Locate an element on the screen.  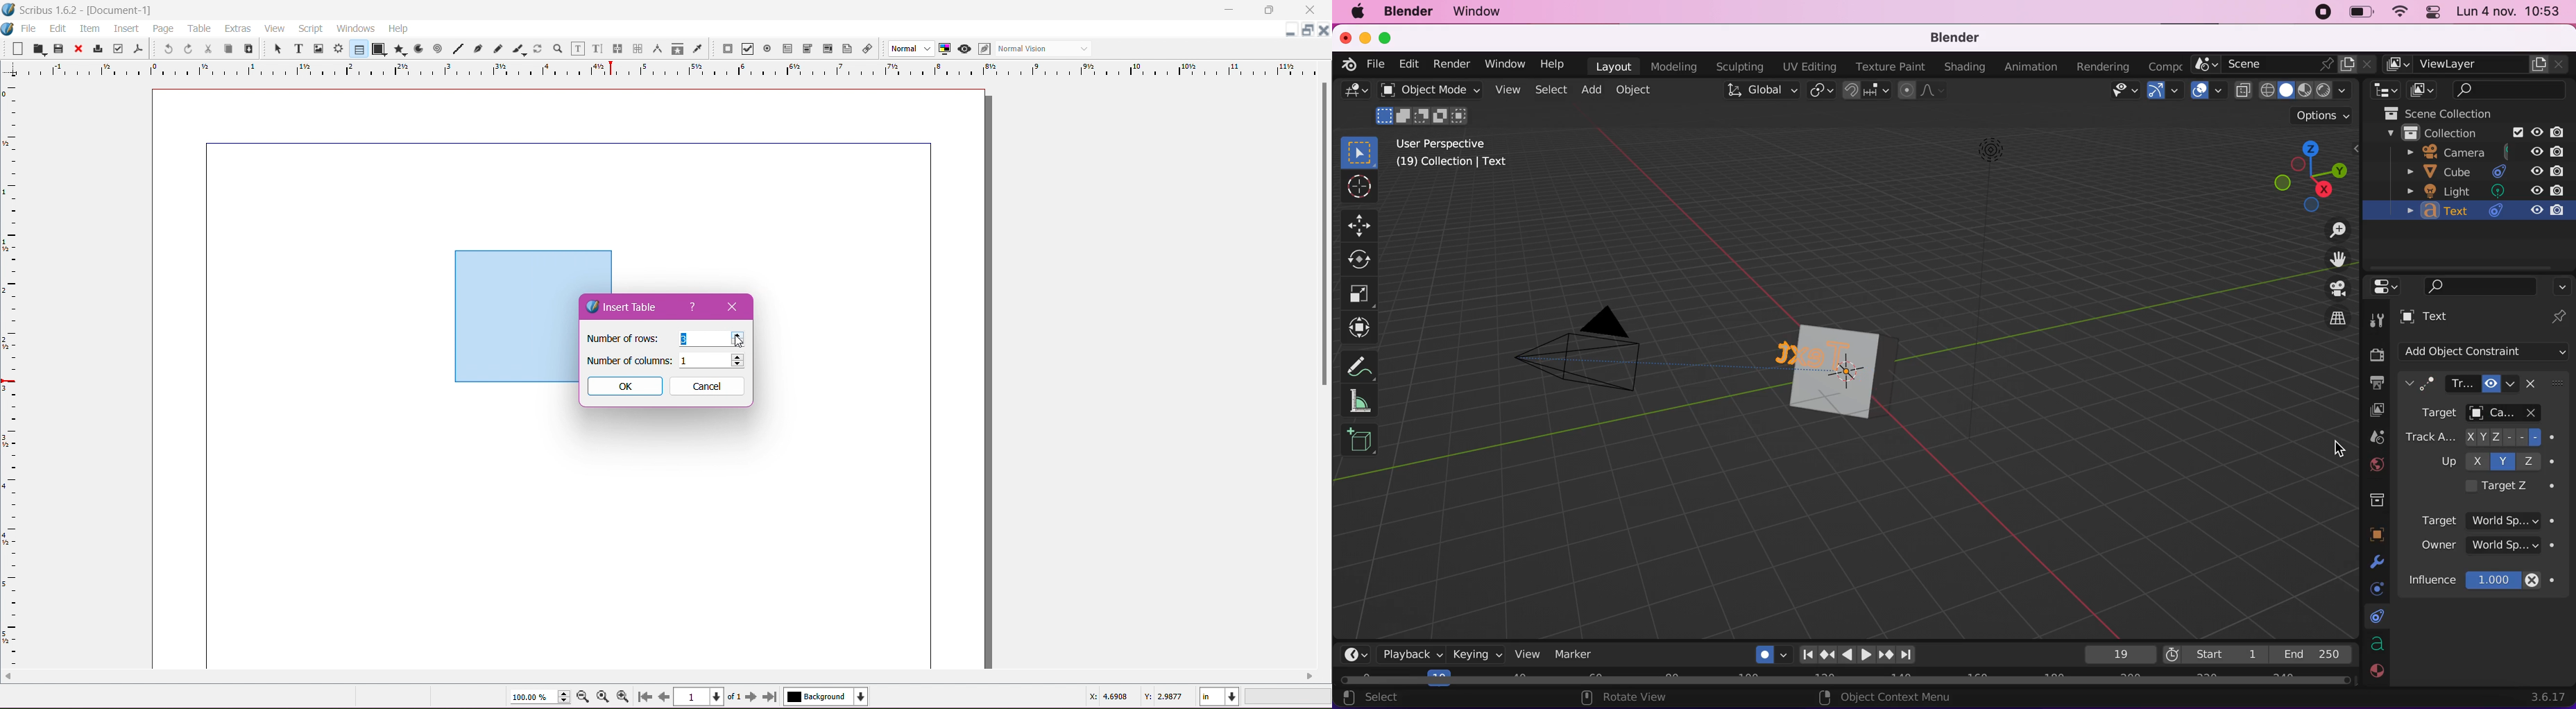
Minimize is located at coordinates (1290, 28).